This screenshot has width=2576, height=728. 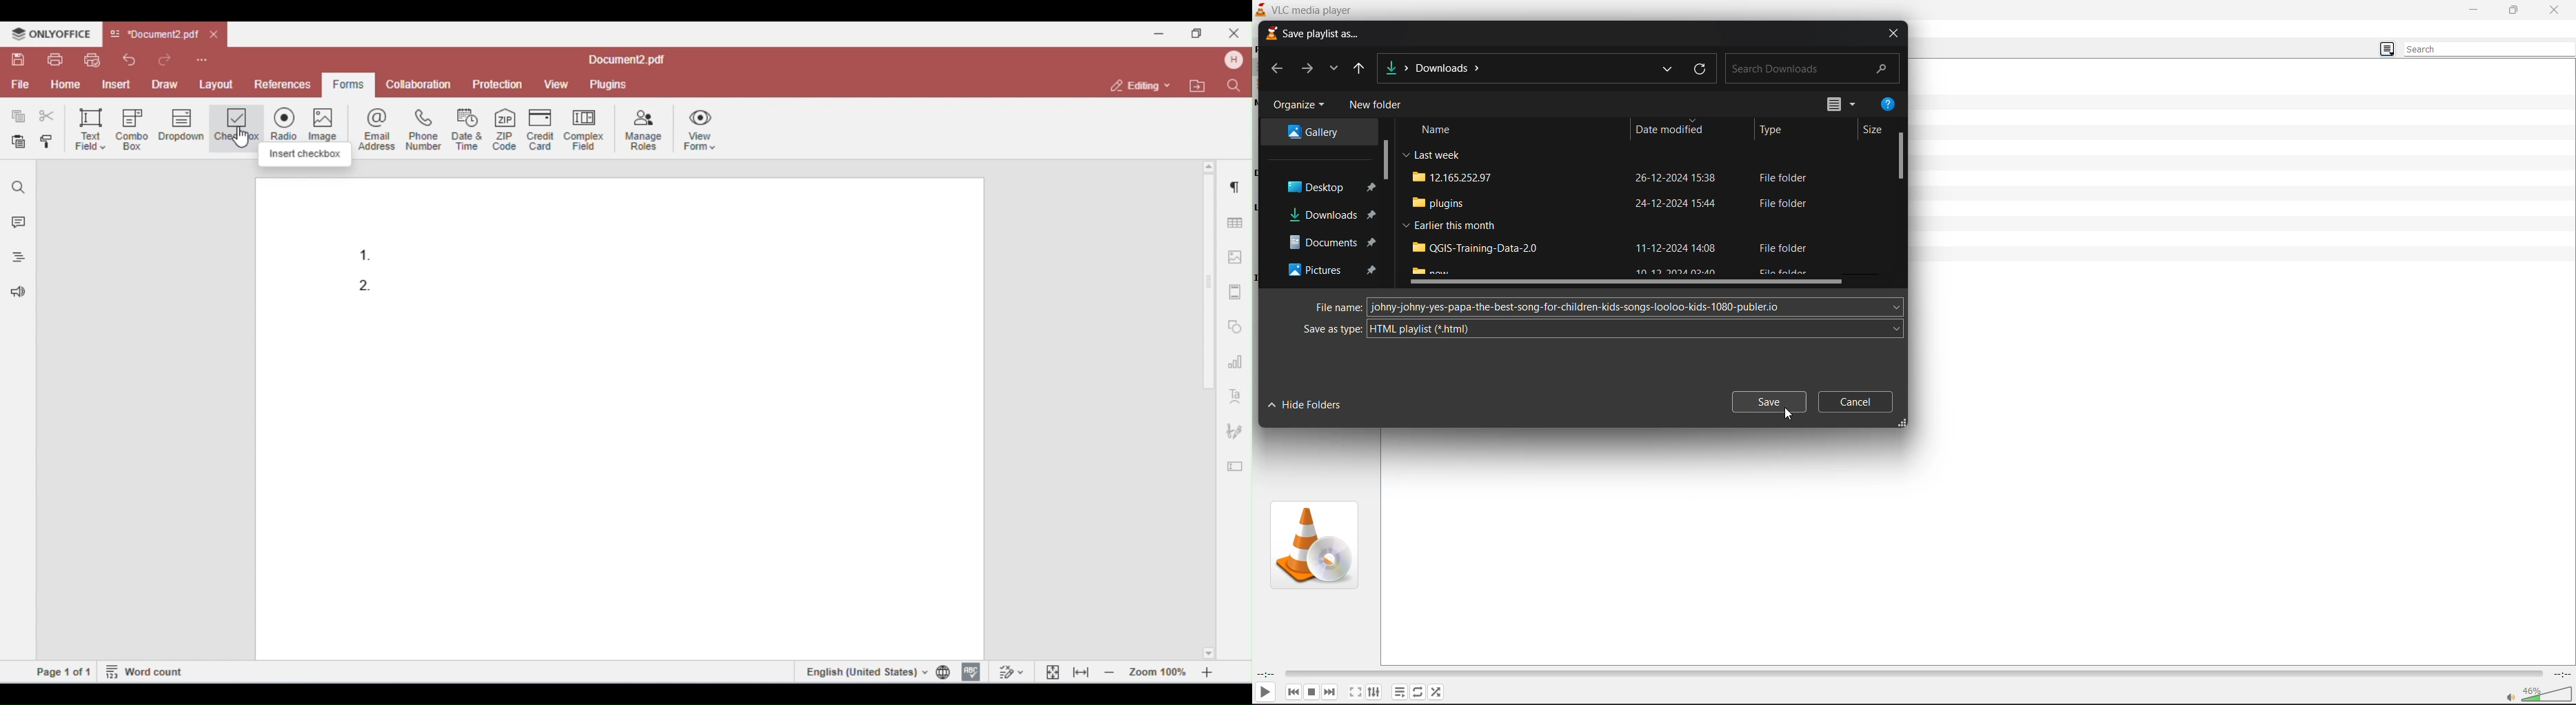 What do you see at coordinates (1233, 33) in the screenshot?
I see `close` at bounding box center [1233, 33].